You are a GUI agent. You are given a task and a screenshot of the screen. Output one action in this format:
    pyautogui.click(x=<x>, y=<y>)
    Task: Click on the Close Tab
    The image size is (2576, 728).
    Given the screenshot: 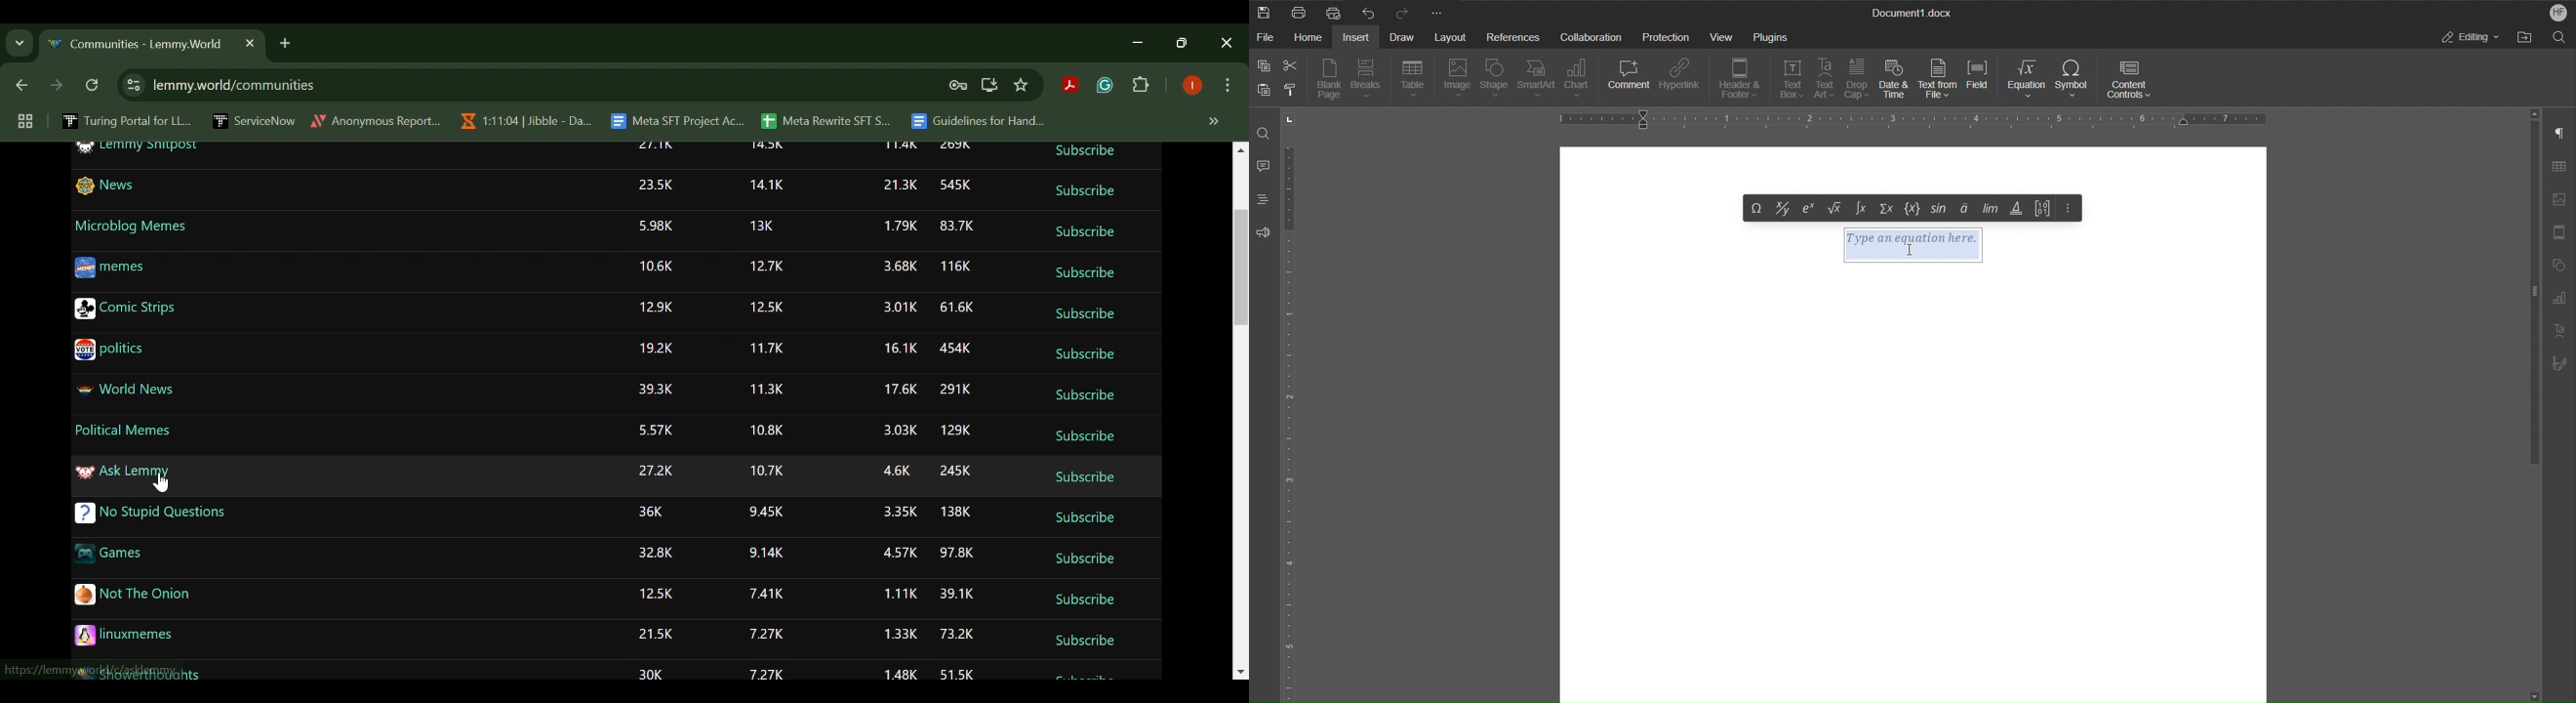 What is the action you would take?
    pyautogui.click(x=248, y=43)
    